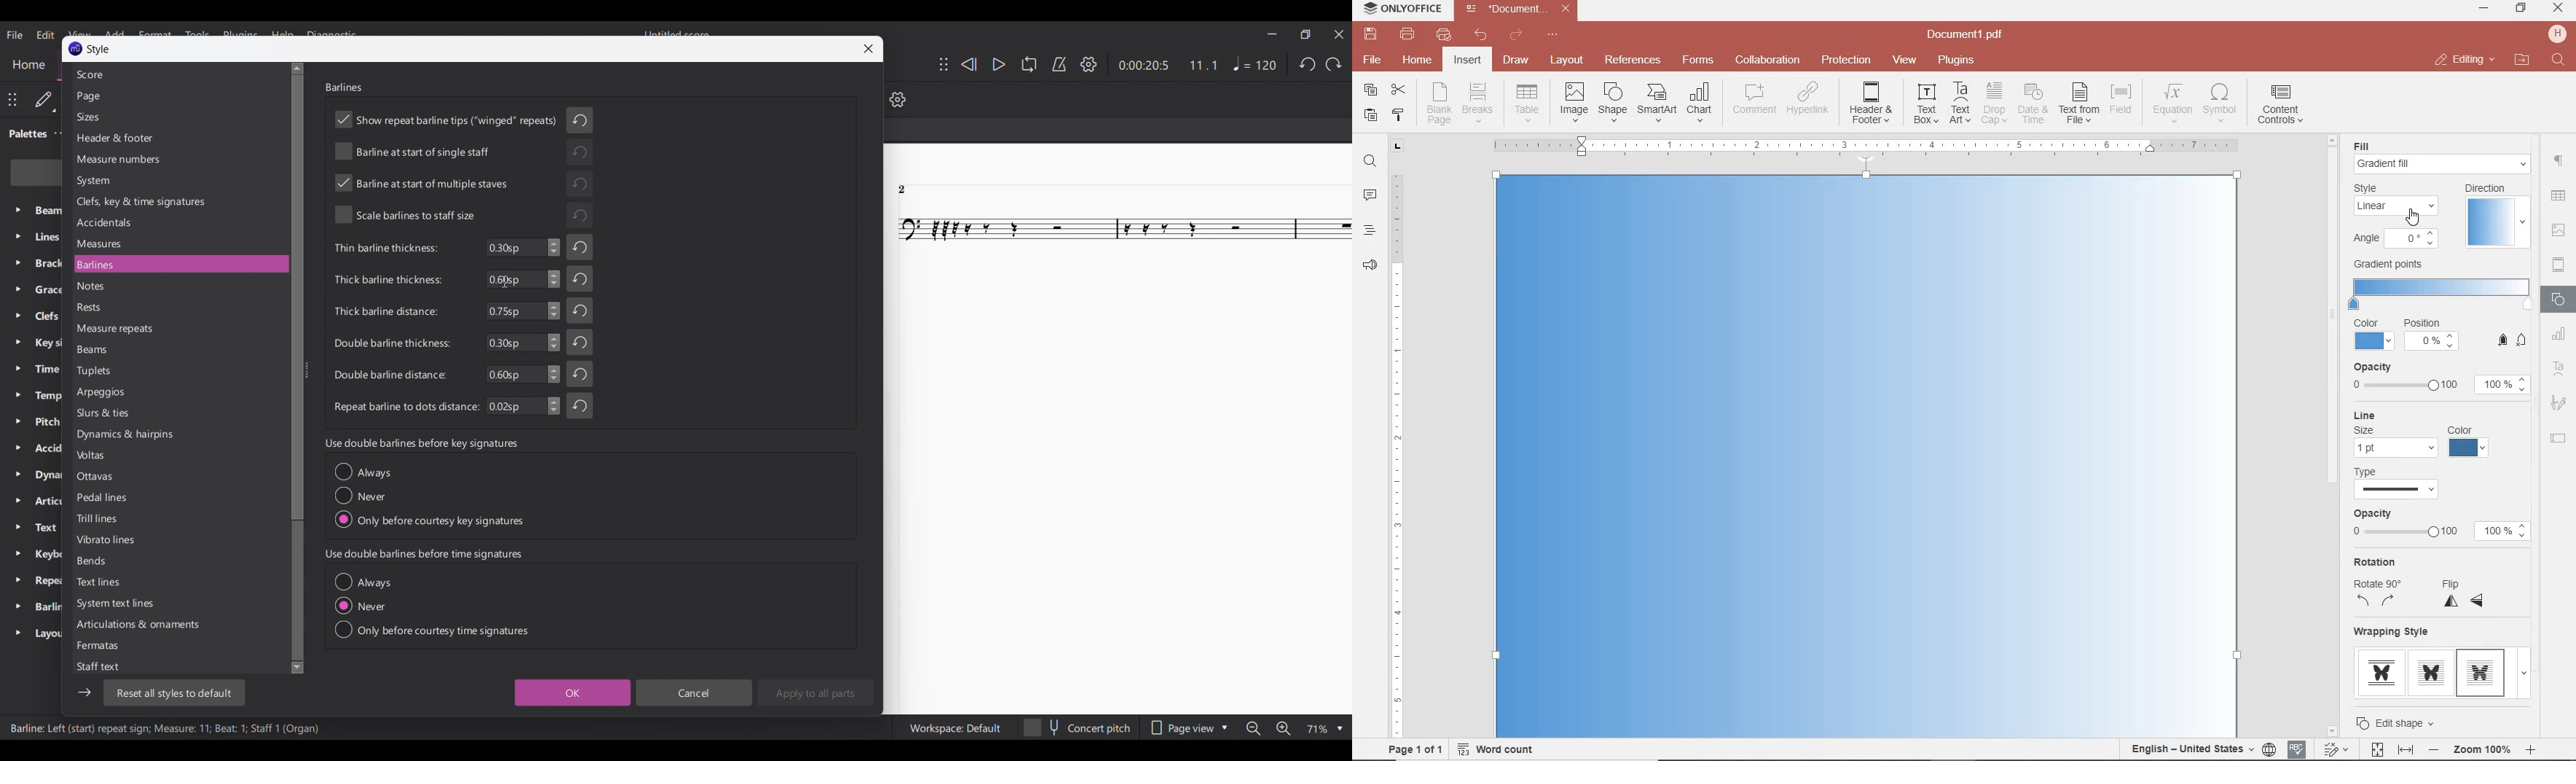 The height and width of the screenshot is (784, 2576). What do you see at coordinates (2560, 61) in the screenshot?
I see `find` at bounding box center [2560, 61].